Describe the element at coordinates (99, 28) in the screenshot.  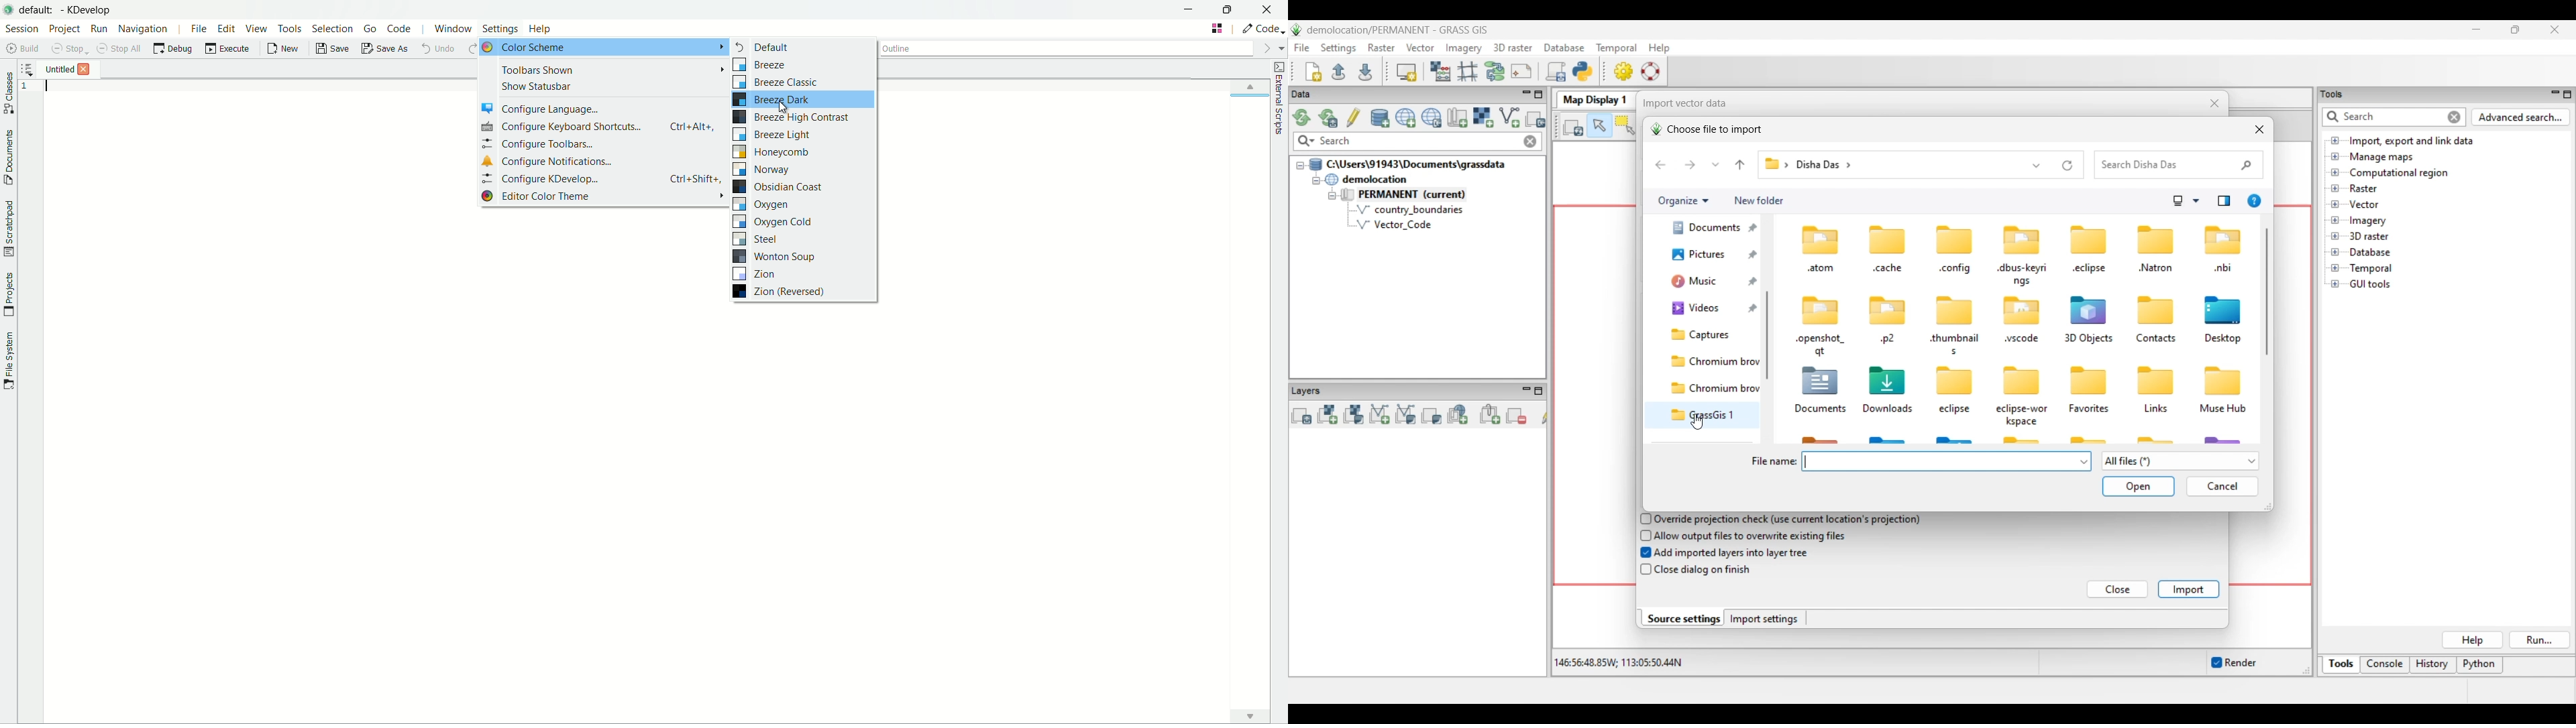
I see `run` at that location.